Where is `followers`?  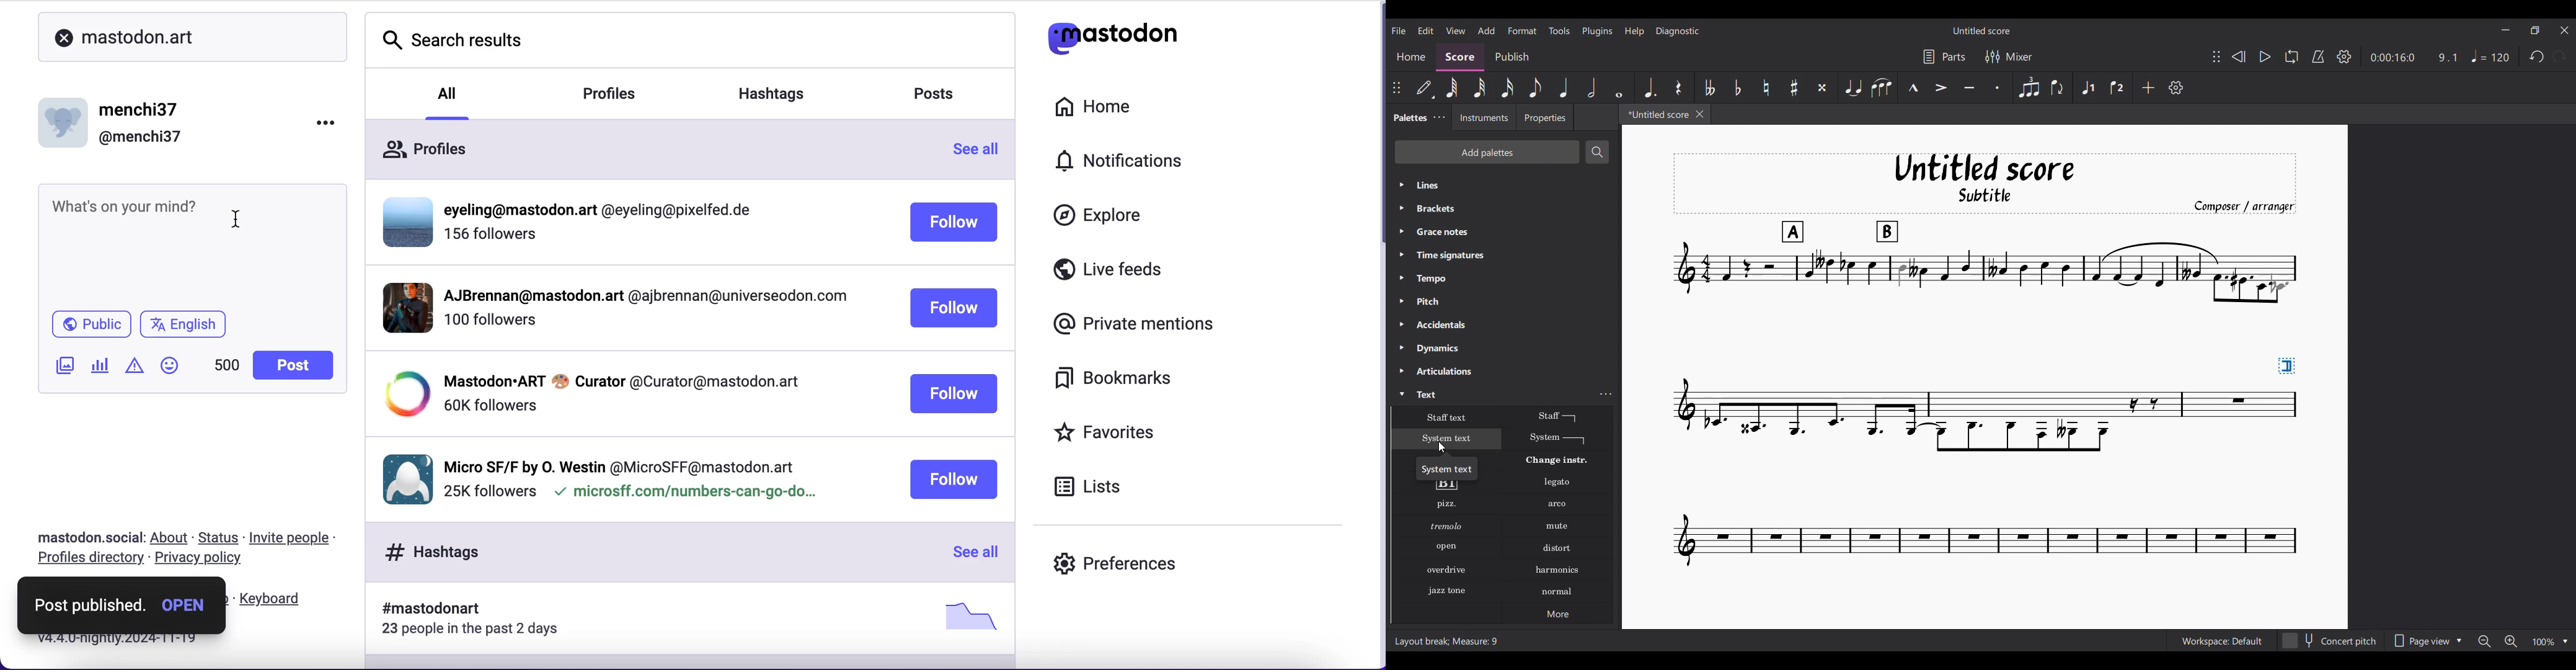 followers is located at coordinates (489, 492).